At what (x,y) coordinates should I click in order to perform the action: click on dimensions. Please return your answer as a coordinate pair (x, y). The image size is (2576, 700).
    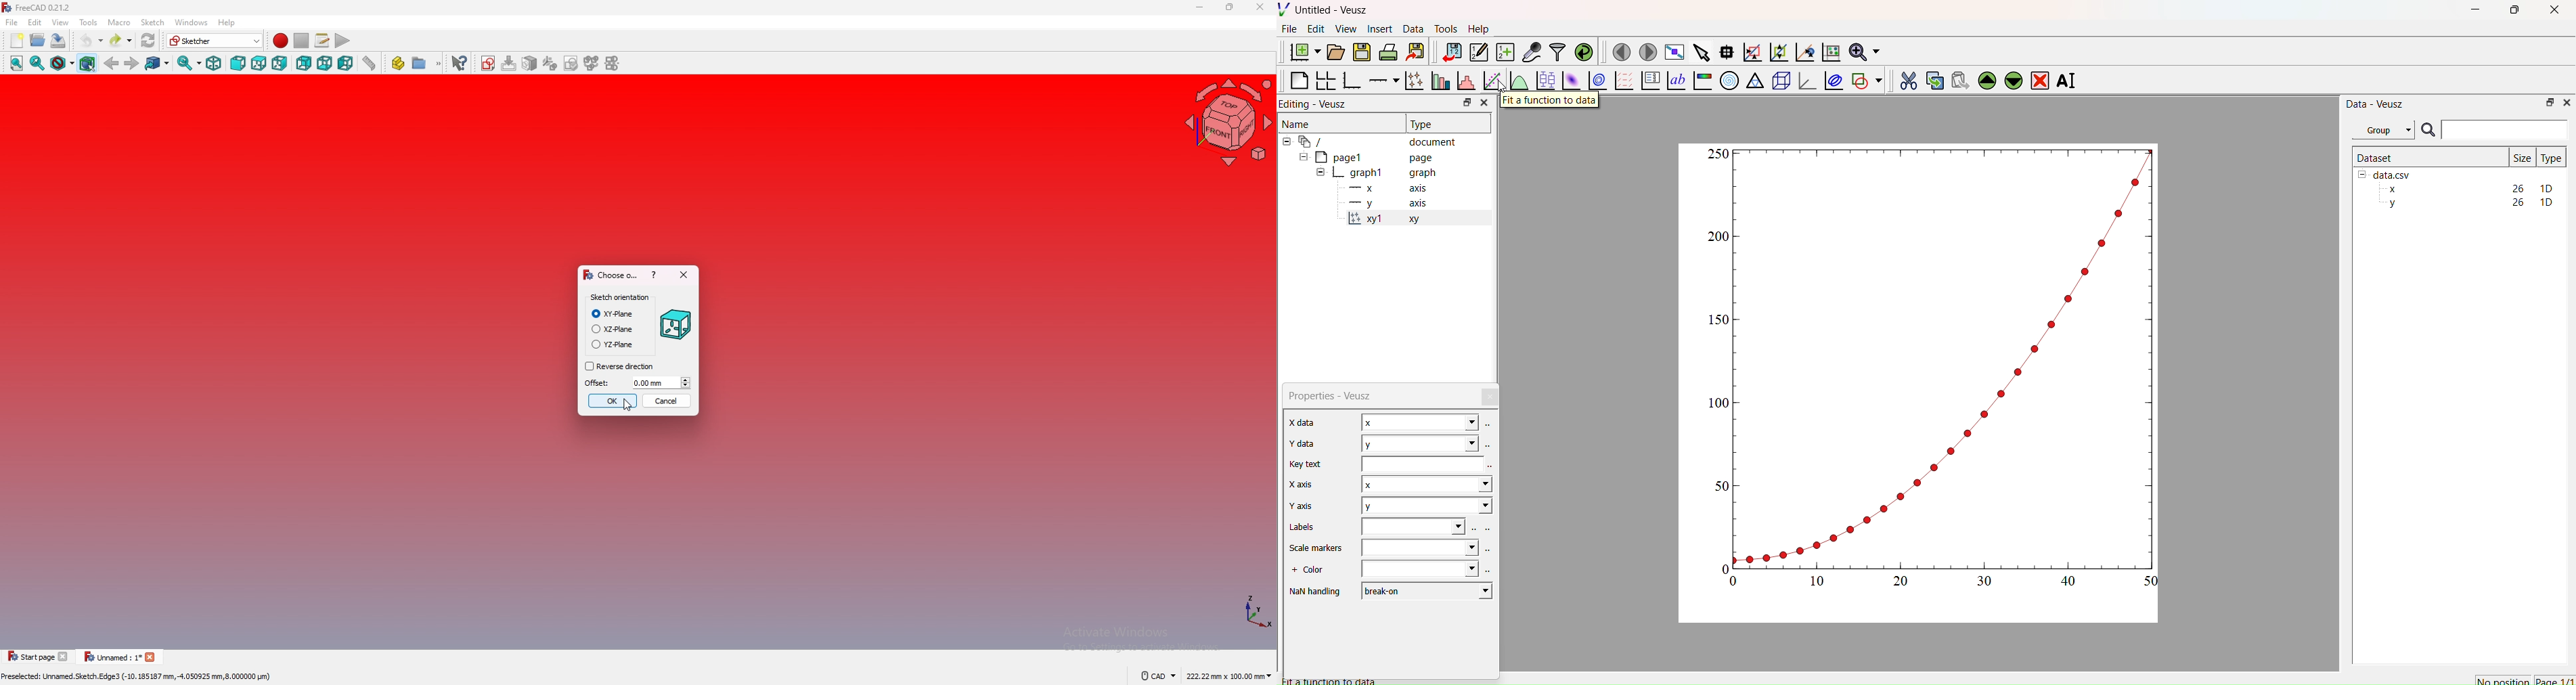
    Looking at the image, I should click on (1229, 676).